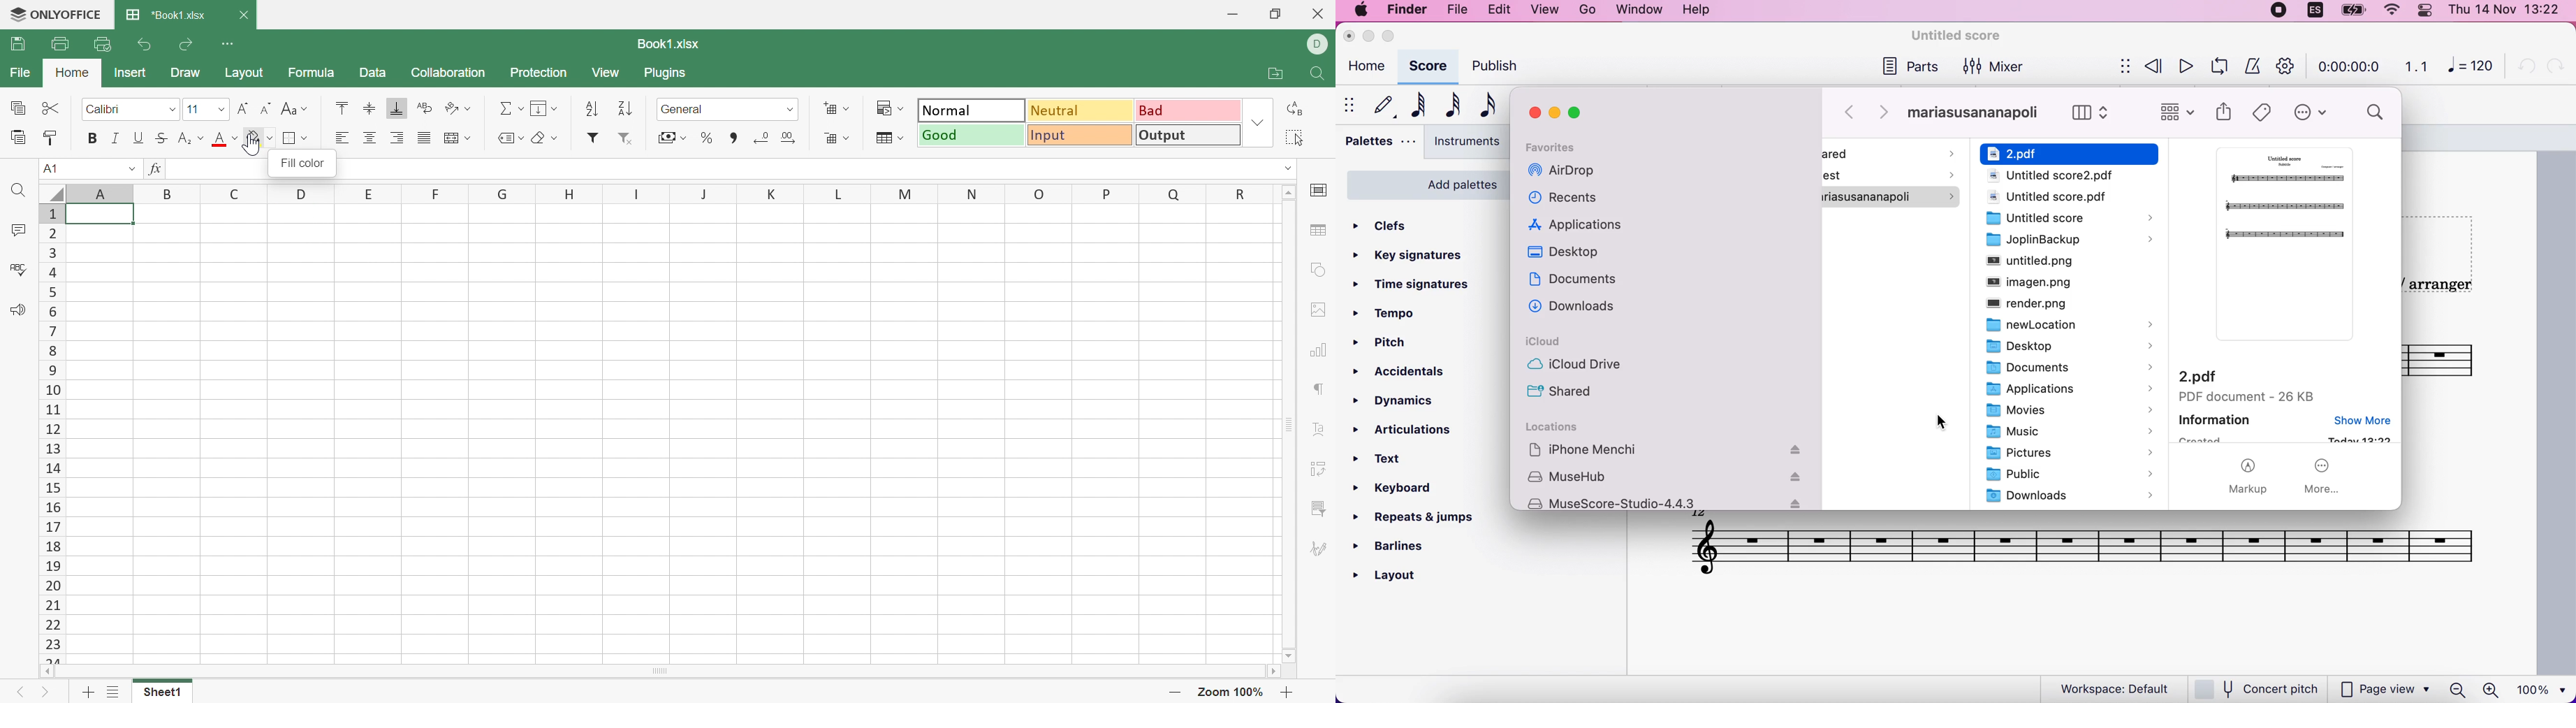 This screenshot has width=2576, height=728. What do you see at coordinates (1396, 226) in the screenshot?
I see `clefs` at bounding box center [1396, 226].